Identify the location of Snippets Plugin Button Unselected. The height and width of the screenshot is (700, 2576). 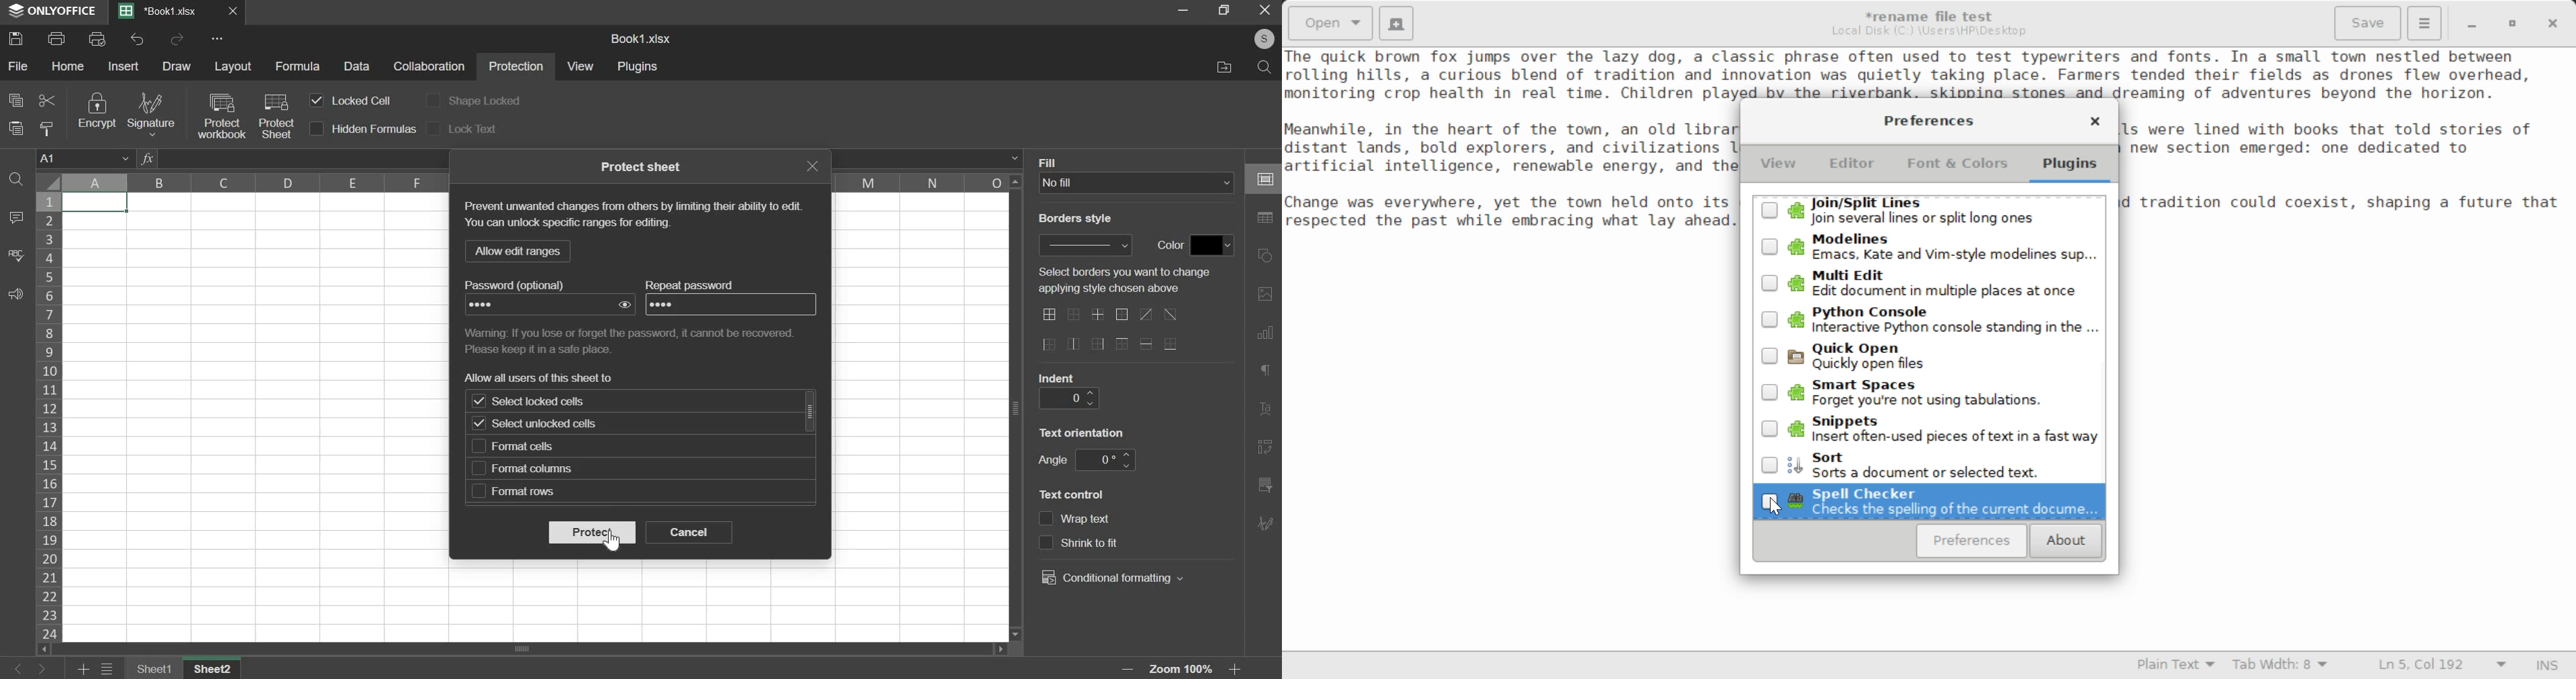
(1930, 427).